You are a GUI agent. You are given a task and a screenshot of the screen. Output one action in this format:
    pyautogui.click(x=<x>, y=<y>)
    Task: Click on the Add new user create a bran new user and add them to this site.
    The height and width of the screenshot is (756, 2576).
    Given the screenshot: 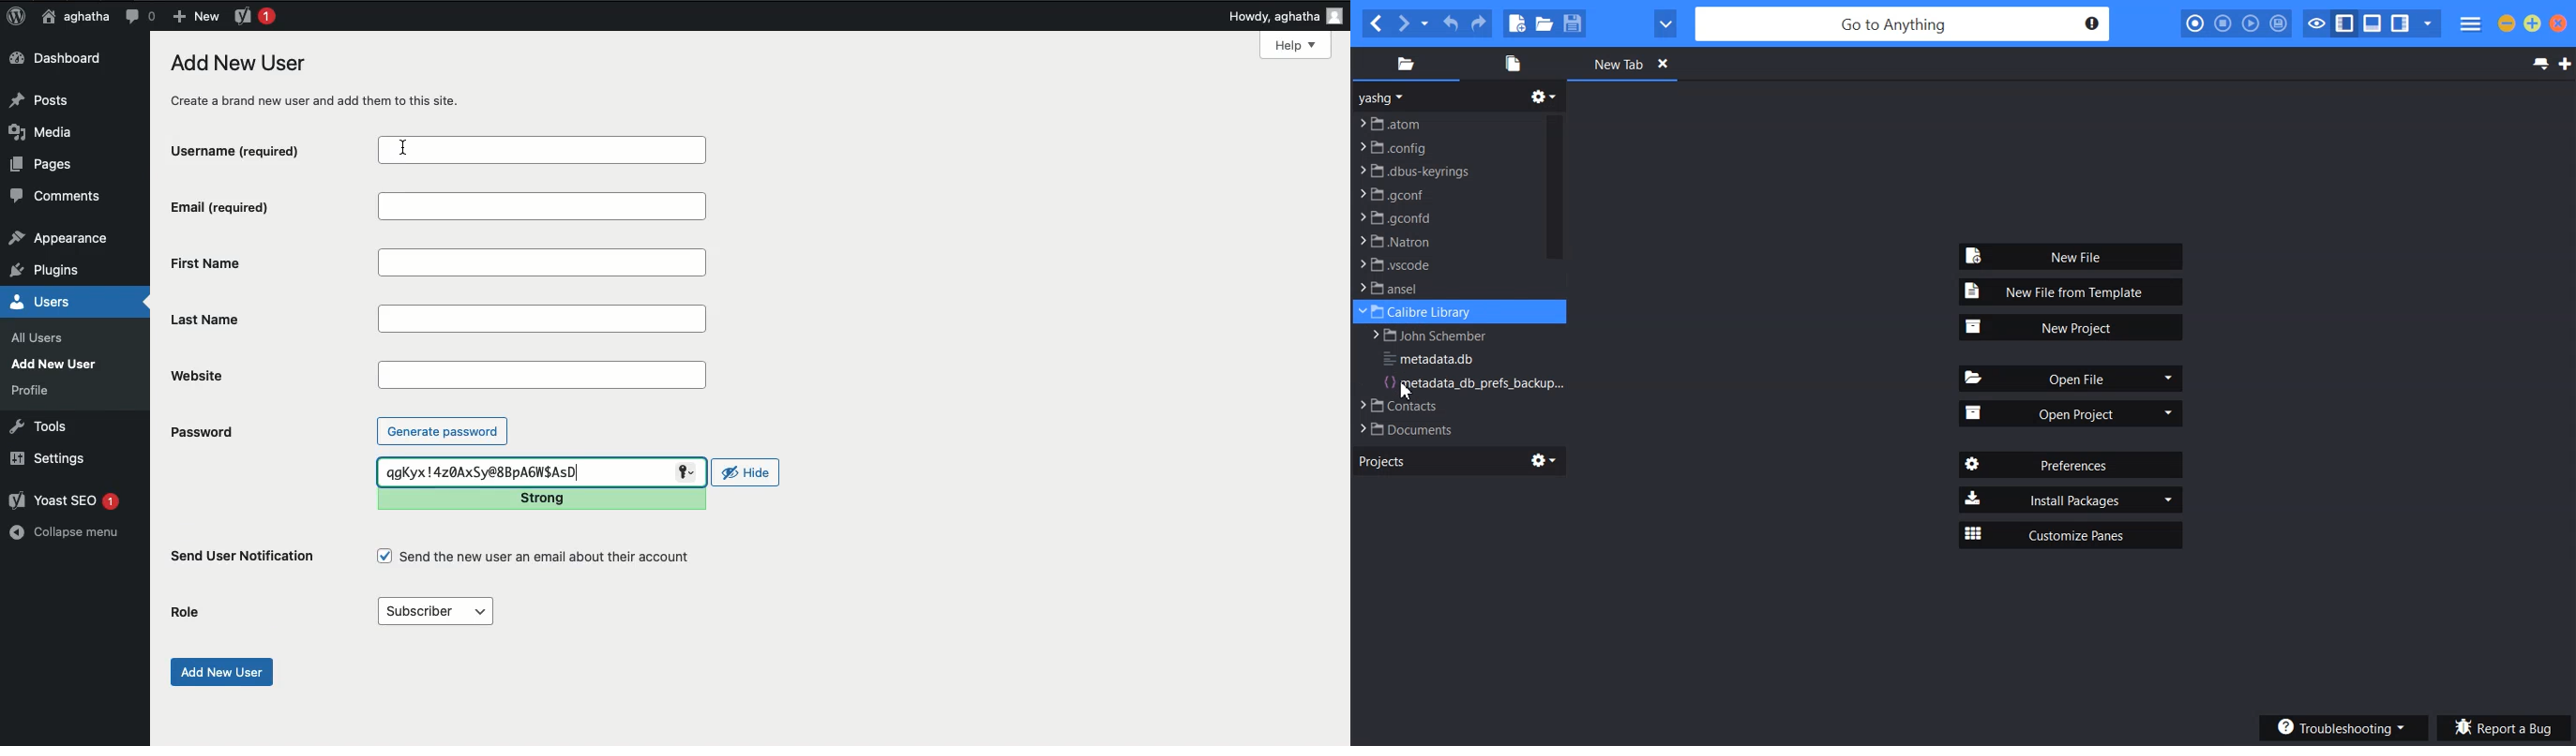 What is the action you would take?
    pyautogui.click(x=325, y=81)
    